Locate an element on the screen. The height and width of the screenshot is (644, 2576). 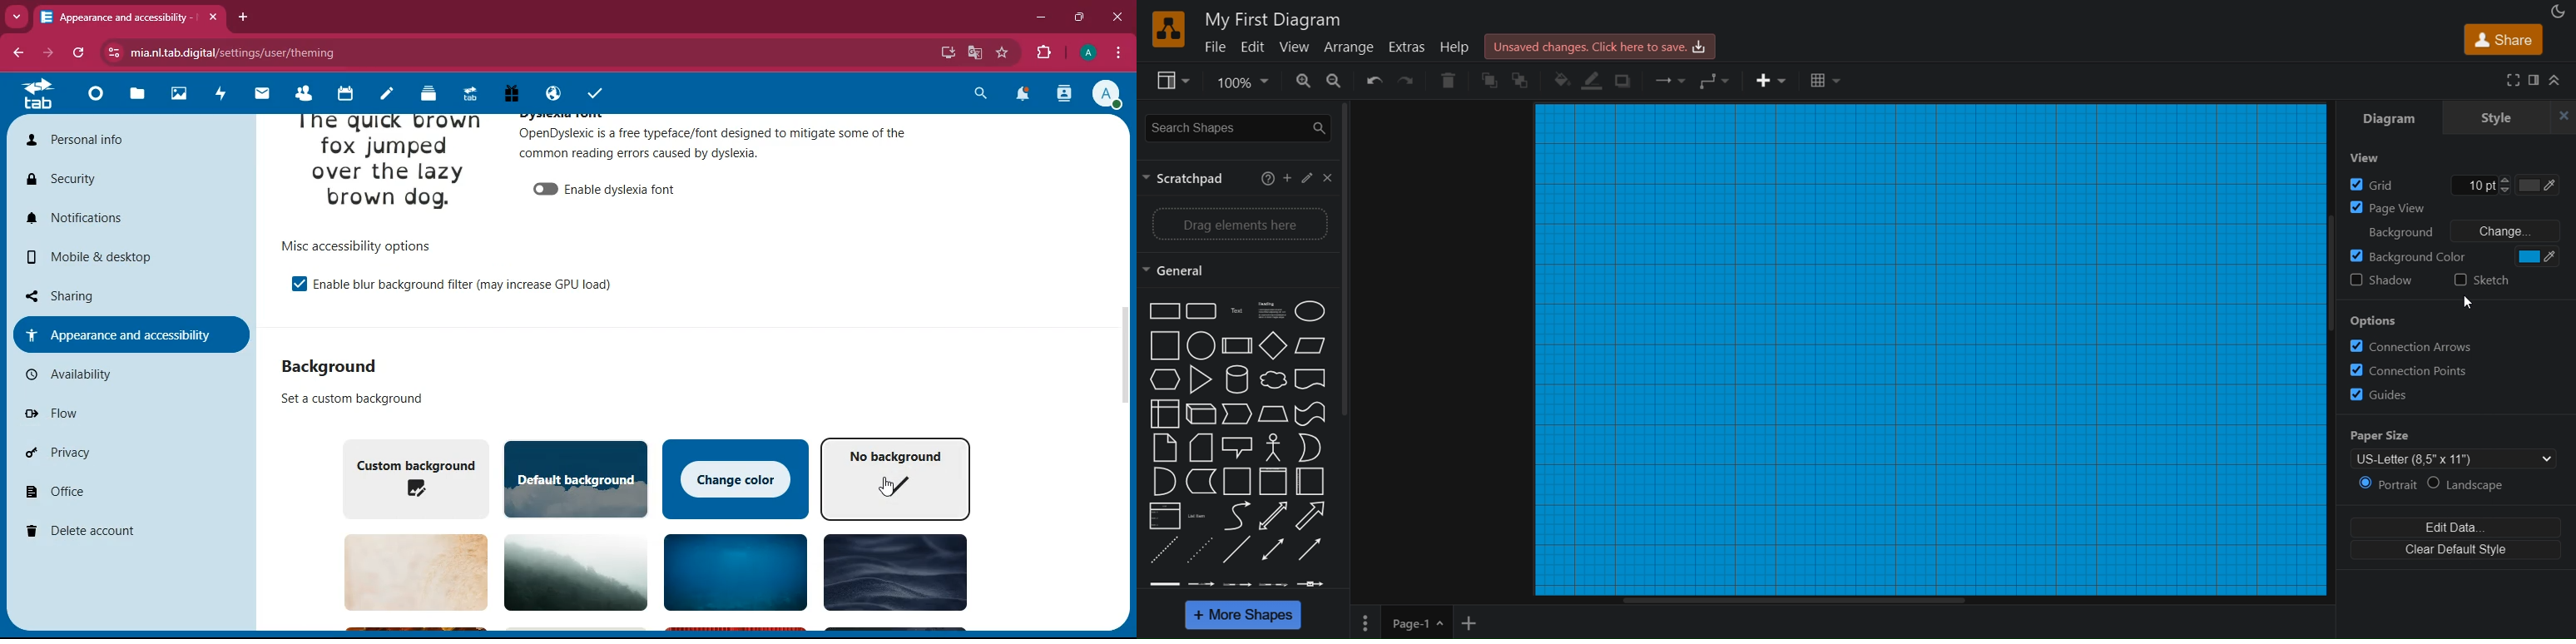
friends is located at coordinates (301, 94).